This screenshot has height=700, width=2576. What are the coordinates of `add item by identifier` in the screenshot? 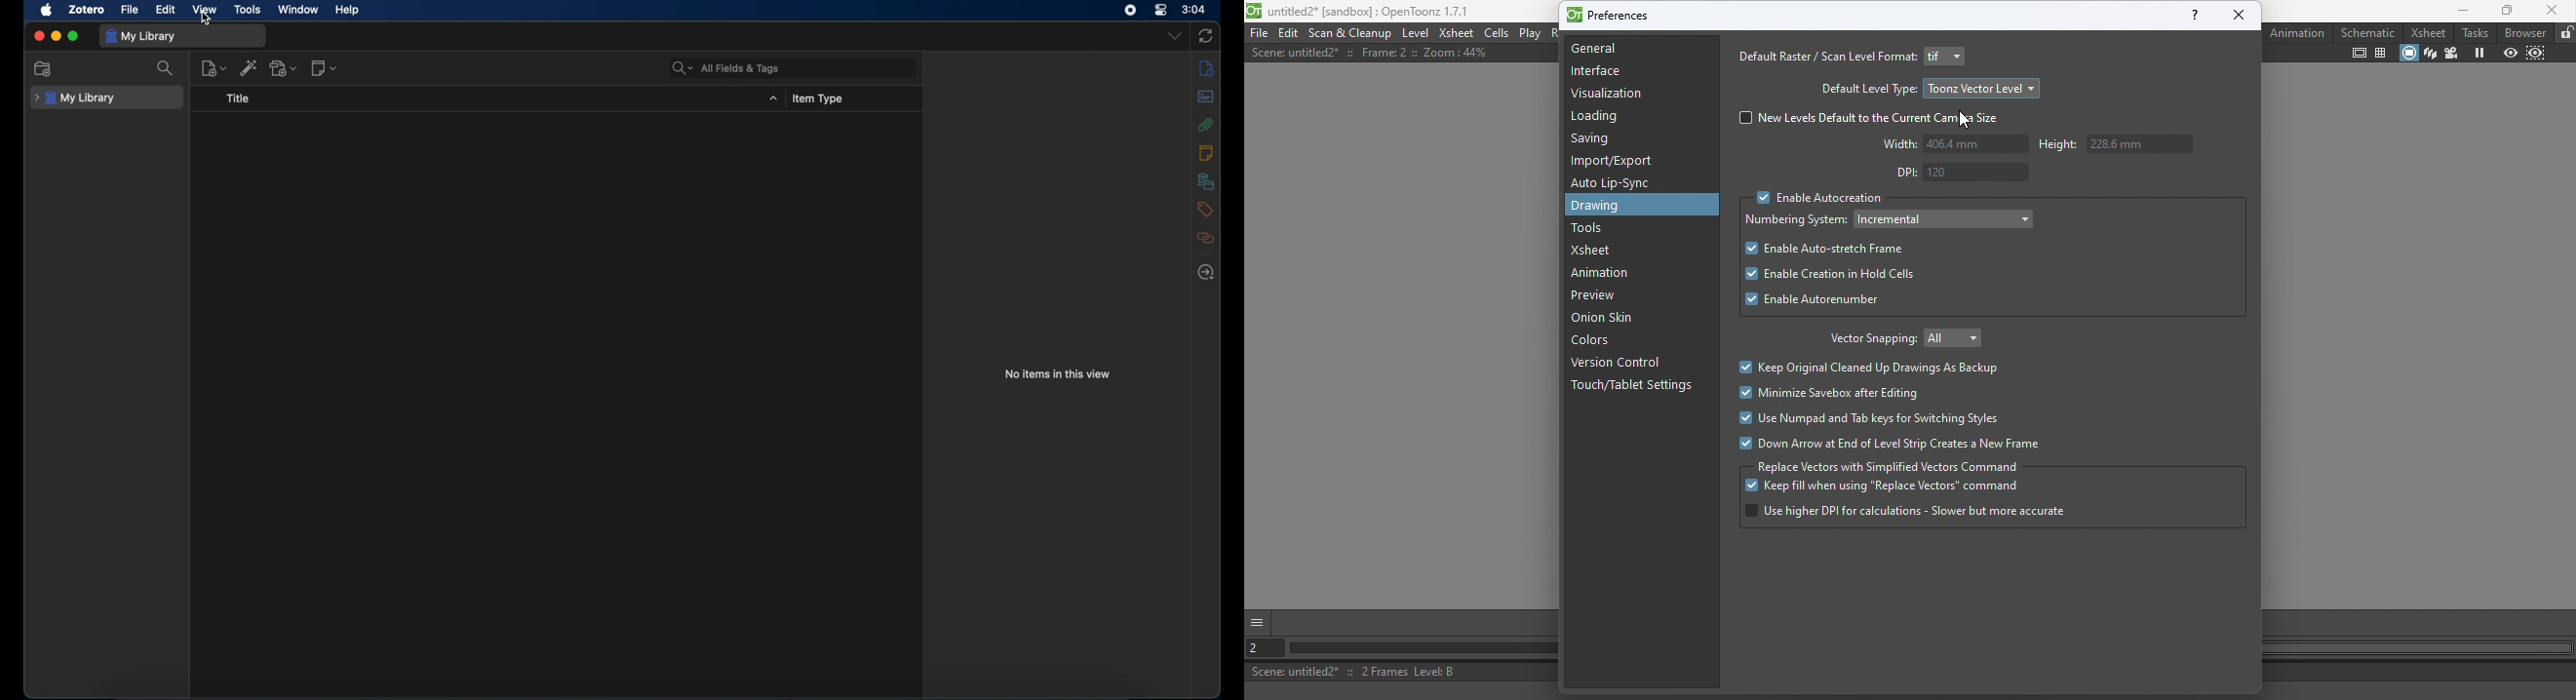 It's located at (250, 69).